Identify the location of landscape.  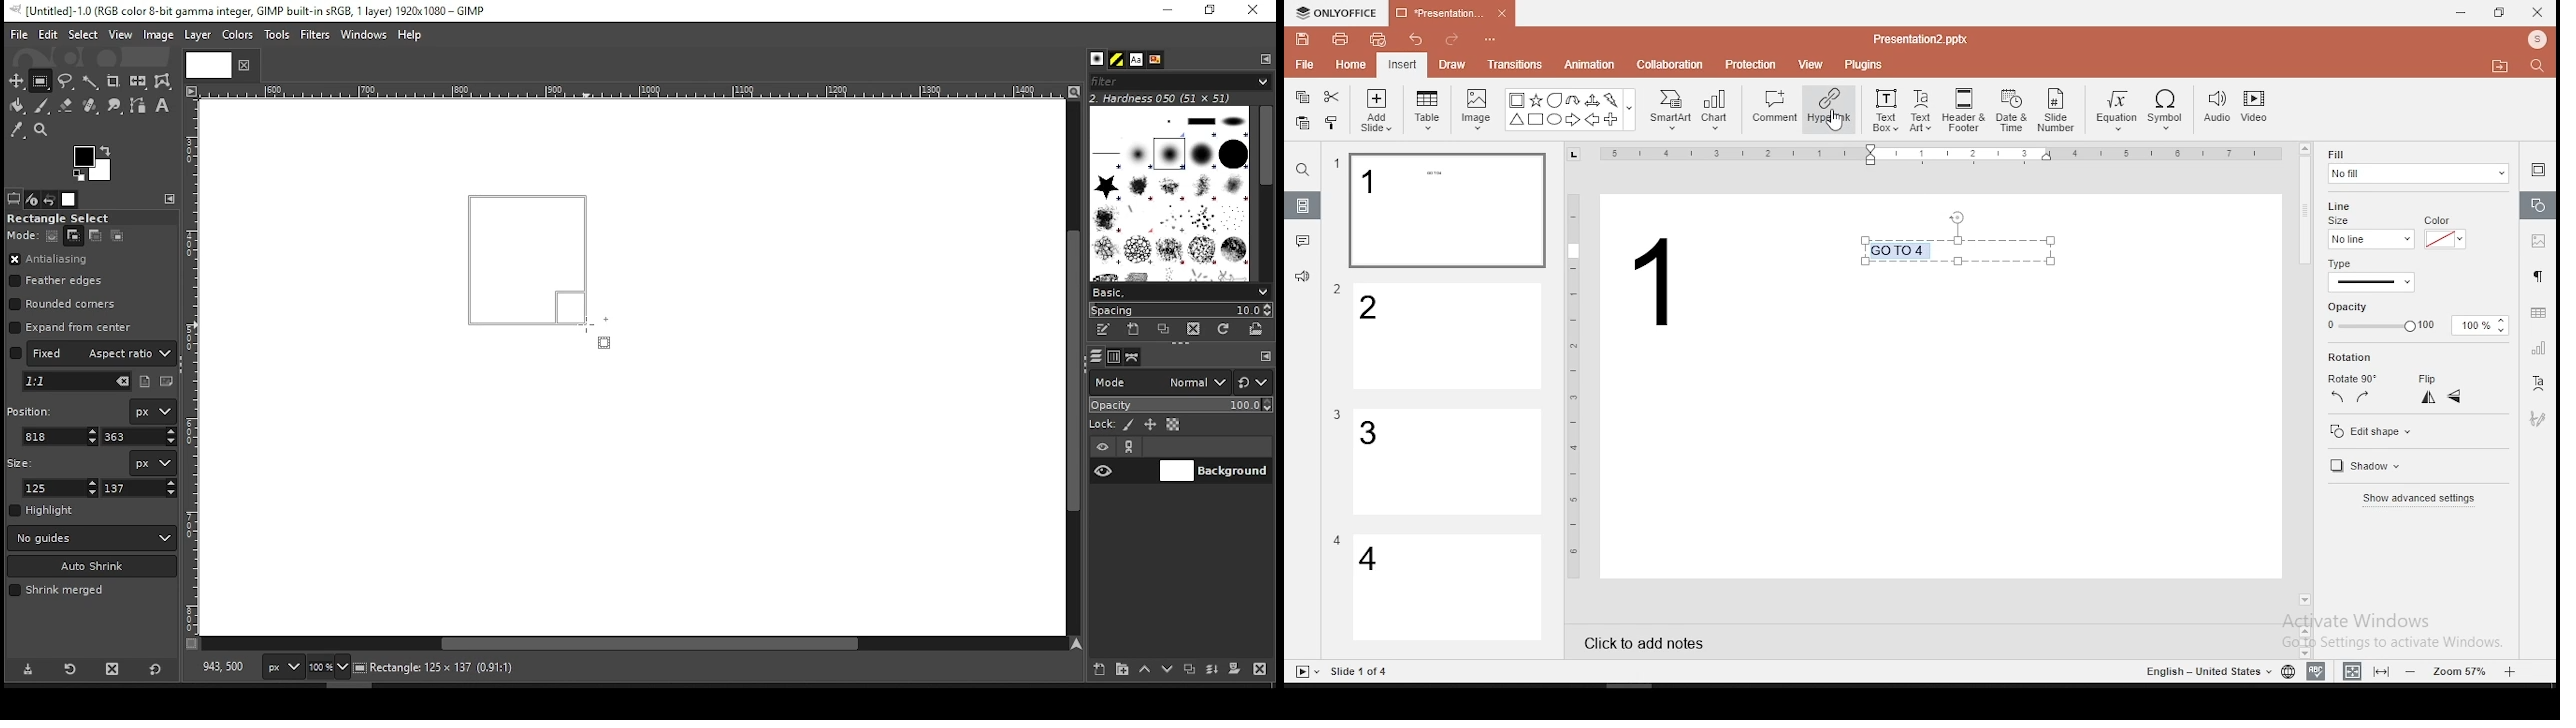
(168, 383).